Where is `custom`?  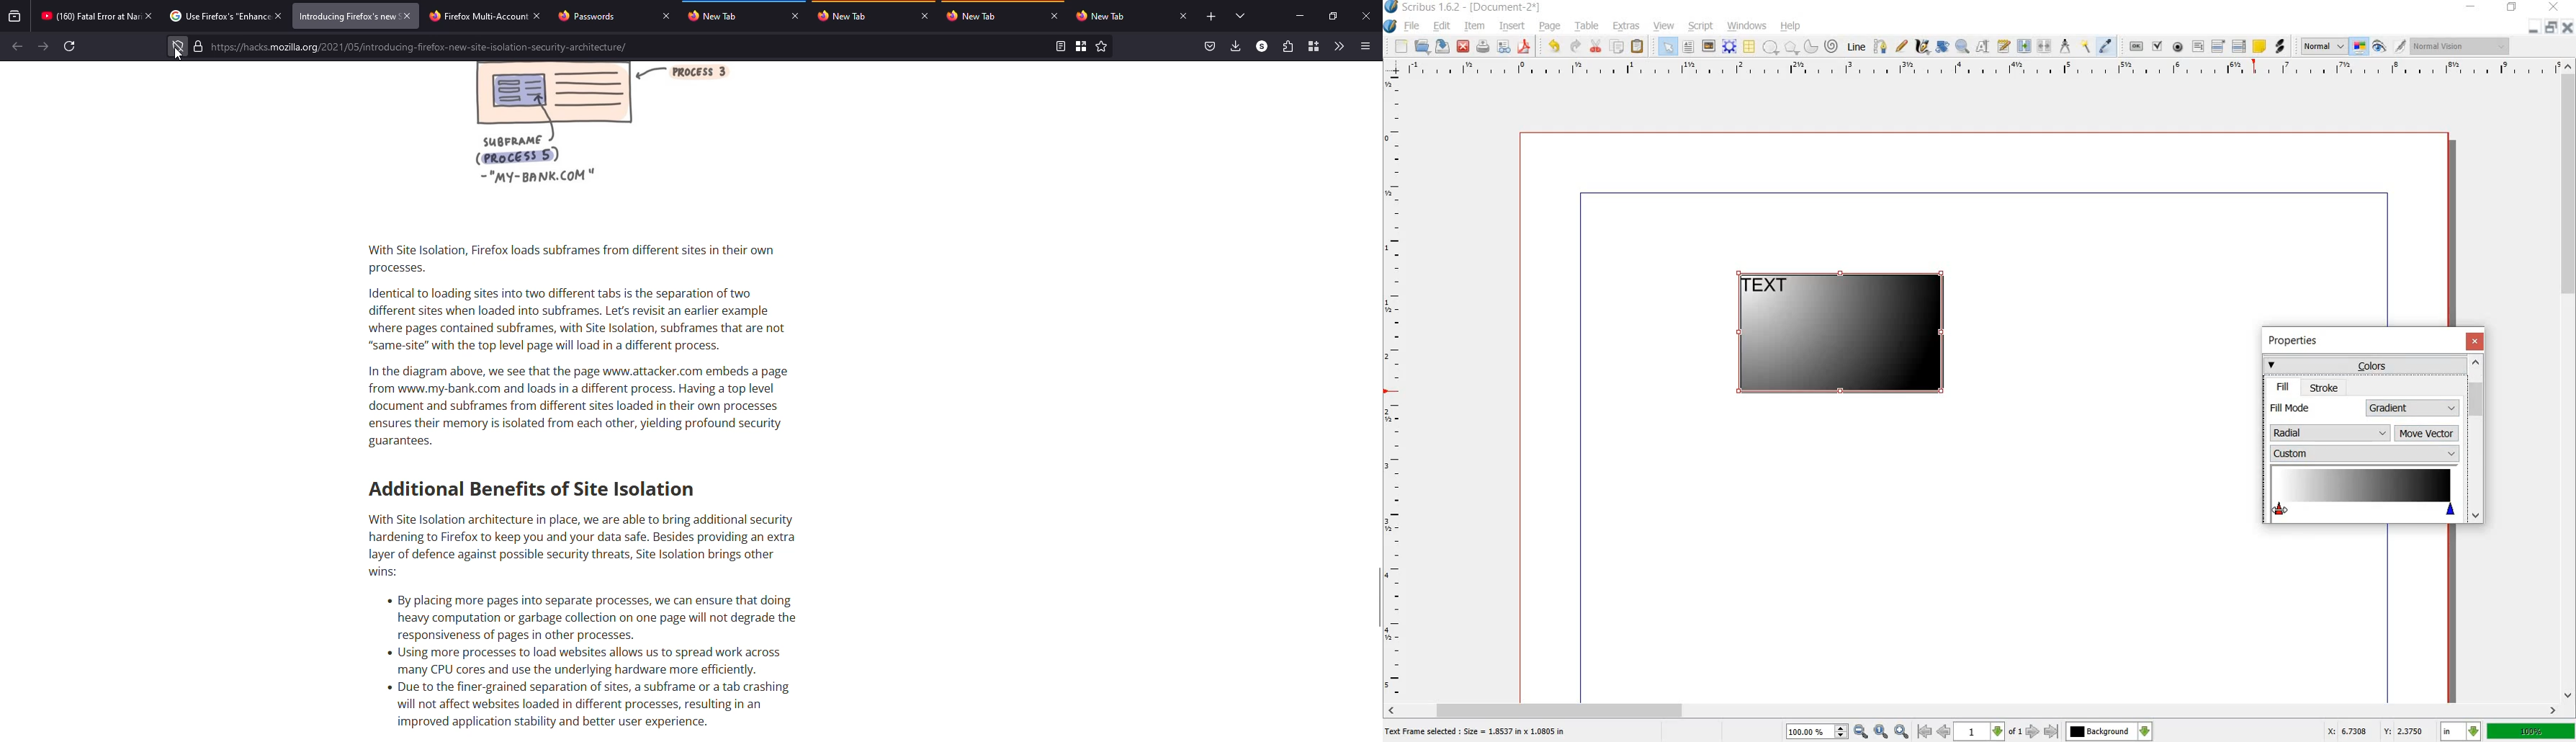
custom is located at coordinates (2364, 453).